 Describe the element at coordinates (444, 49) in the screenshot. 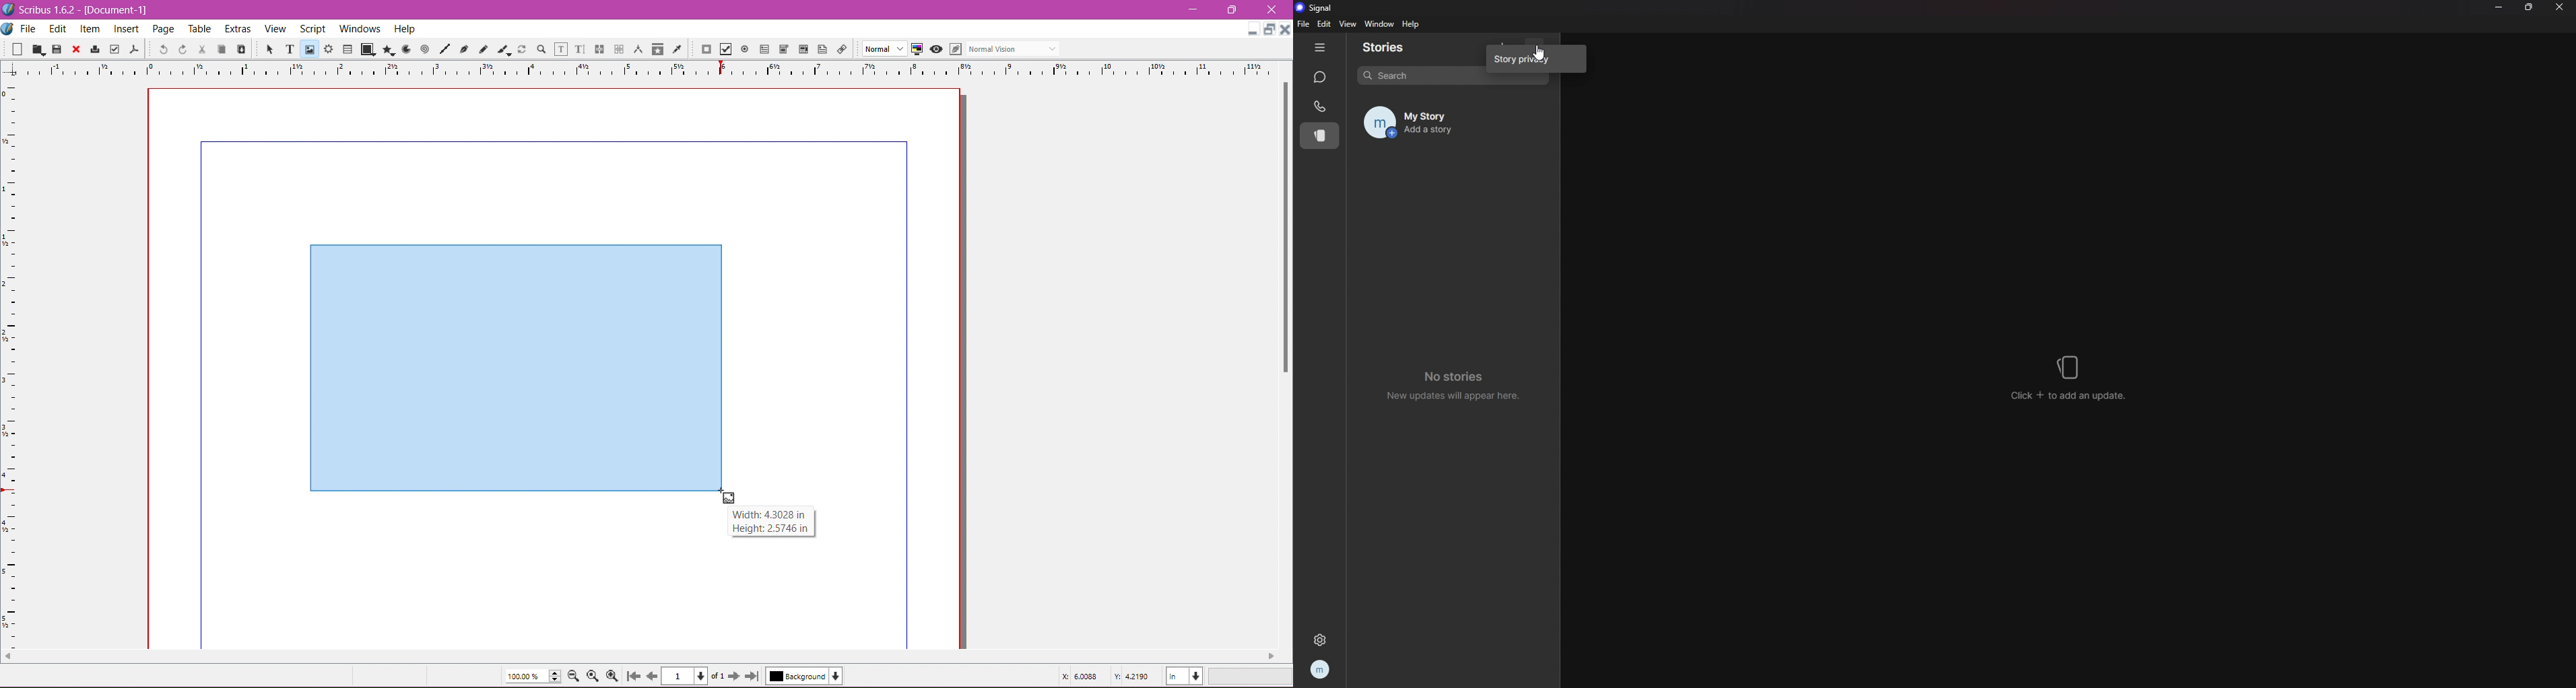

I see `Line` at that location.